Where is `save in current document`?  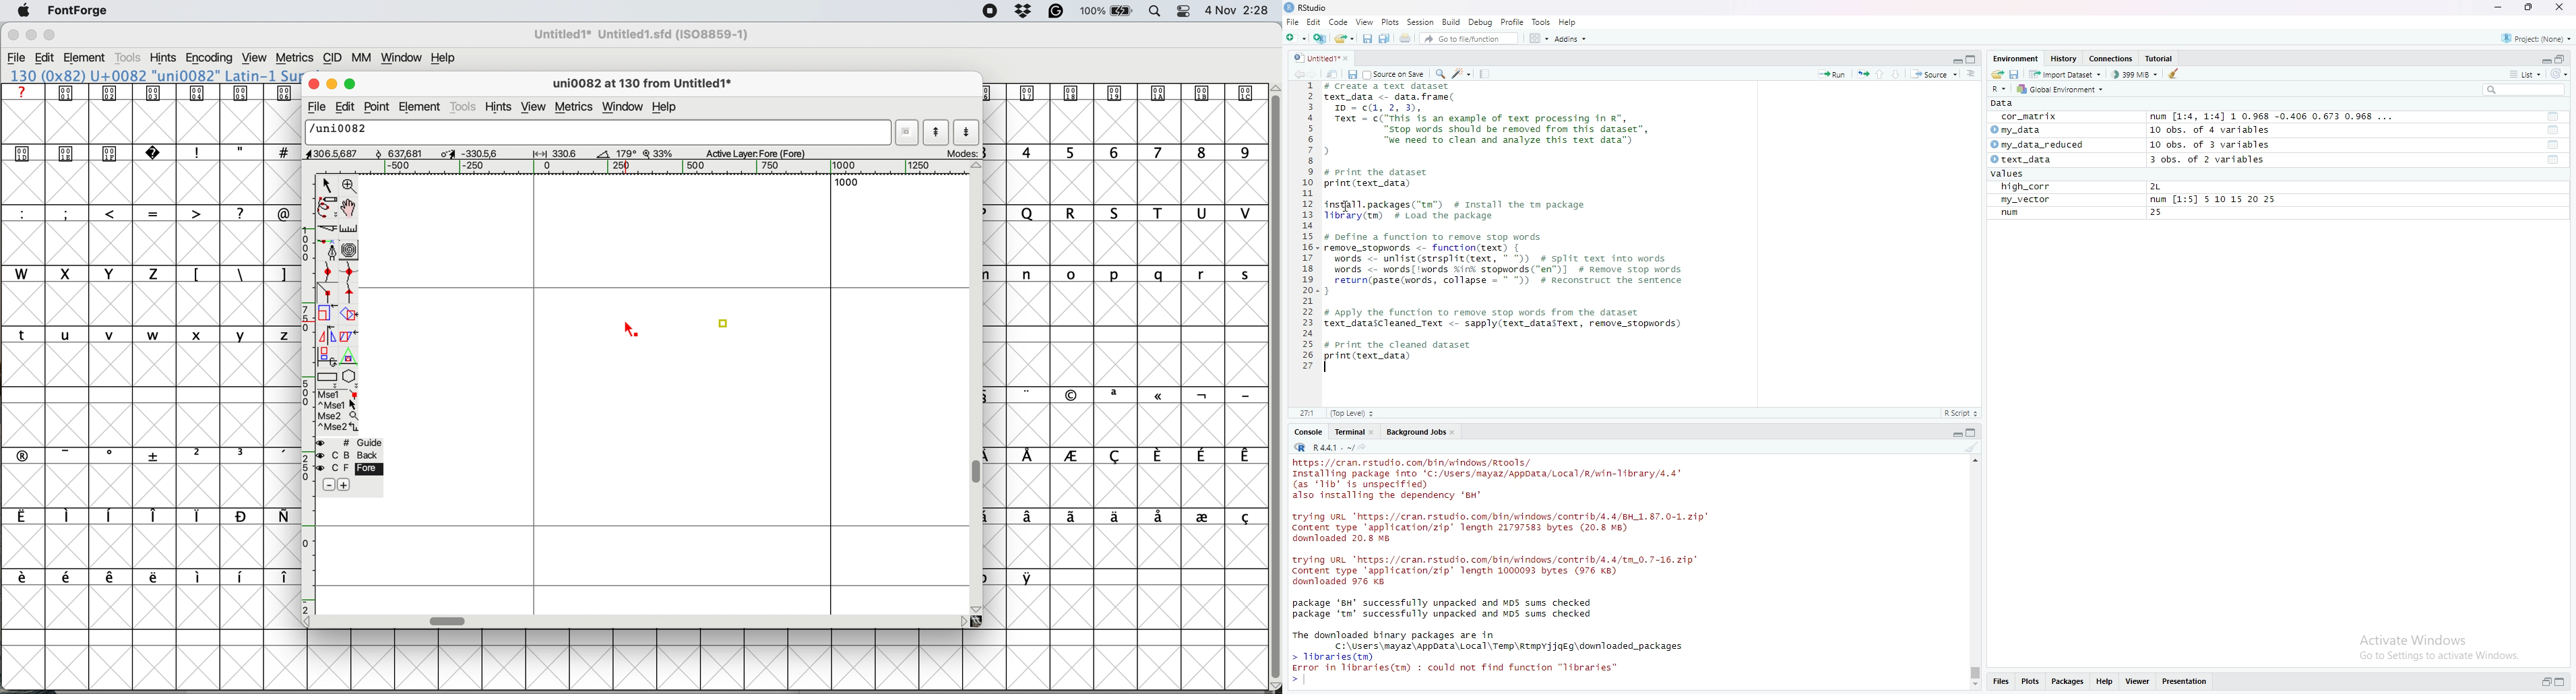 save in current document is located at coordinates (1352, 74).